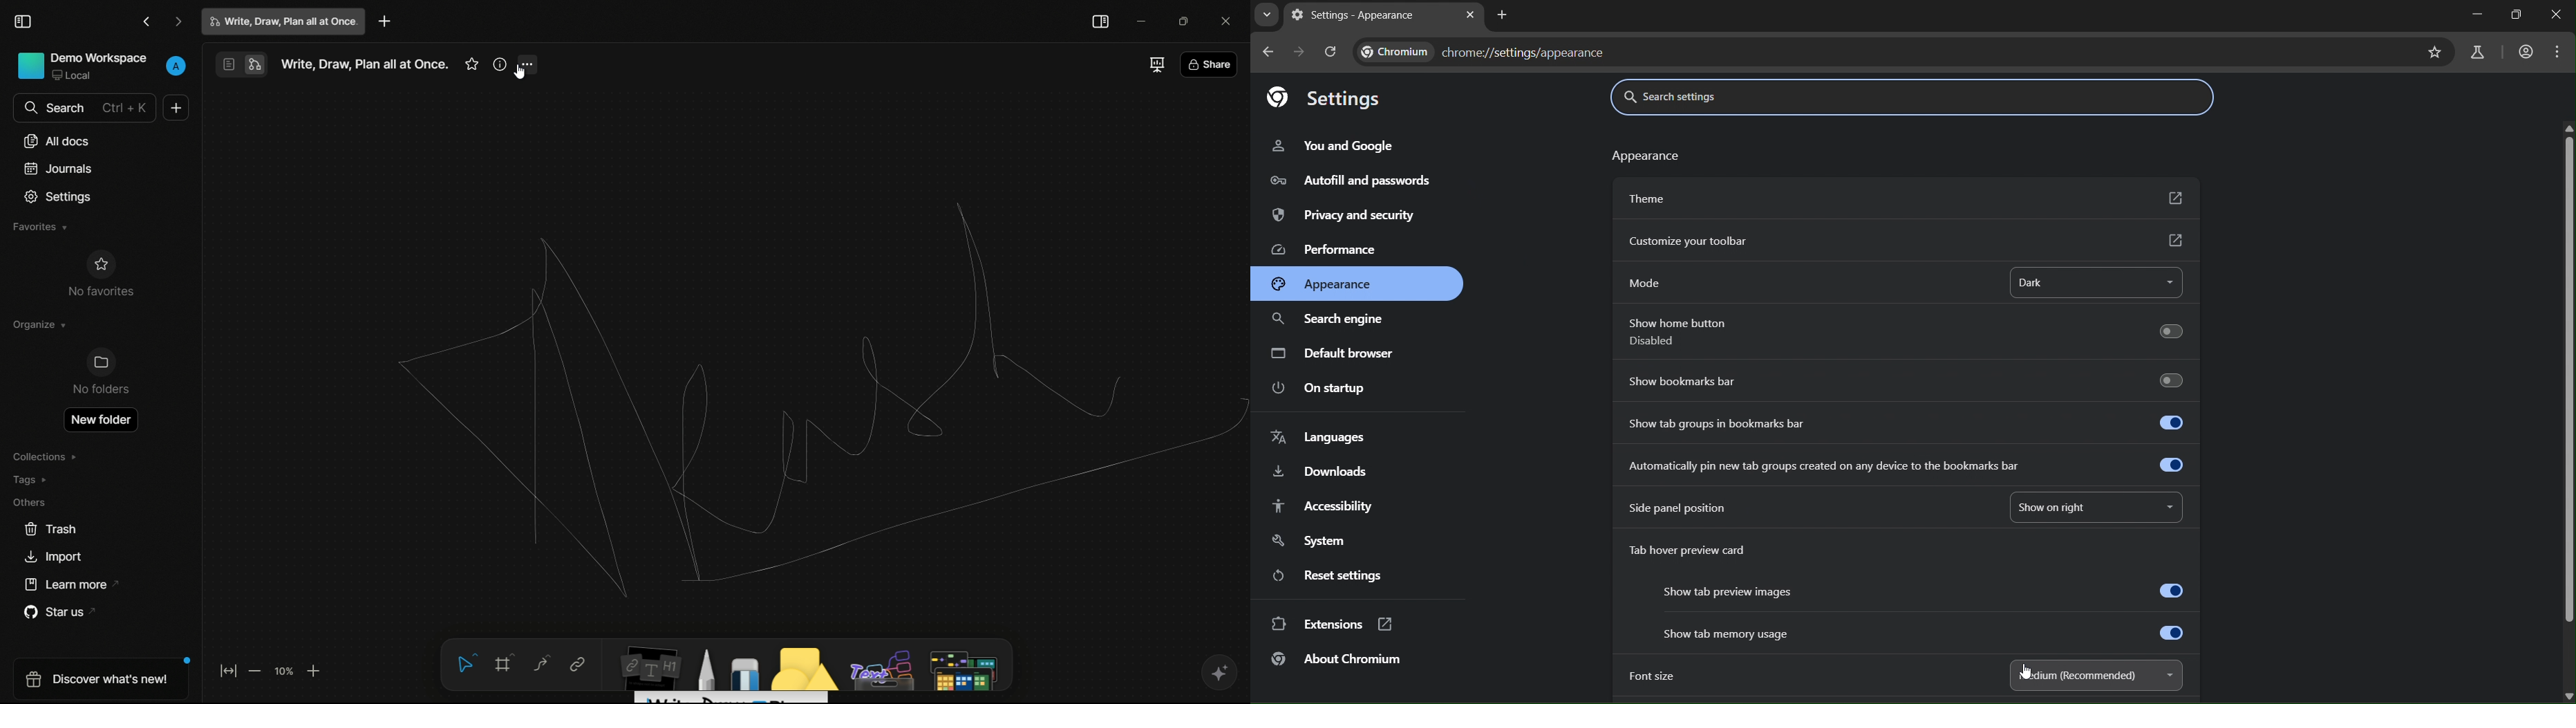 This screenshot has height=728, width=2576. What do you see at coordinates (2083, 676) in the screenshot?
I see `medium(recommended)` at bounding box center [2083, 676].